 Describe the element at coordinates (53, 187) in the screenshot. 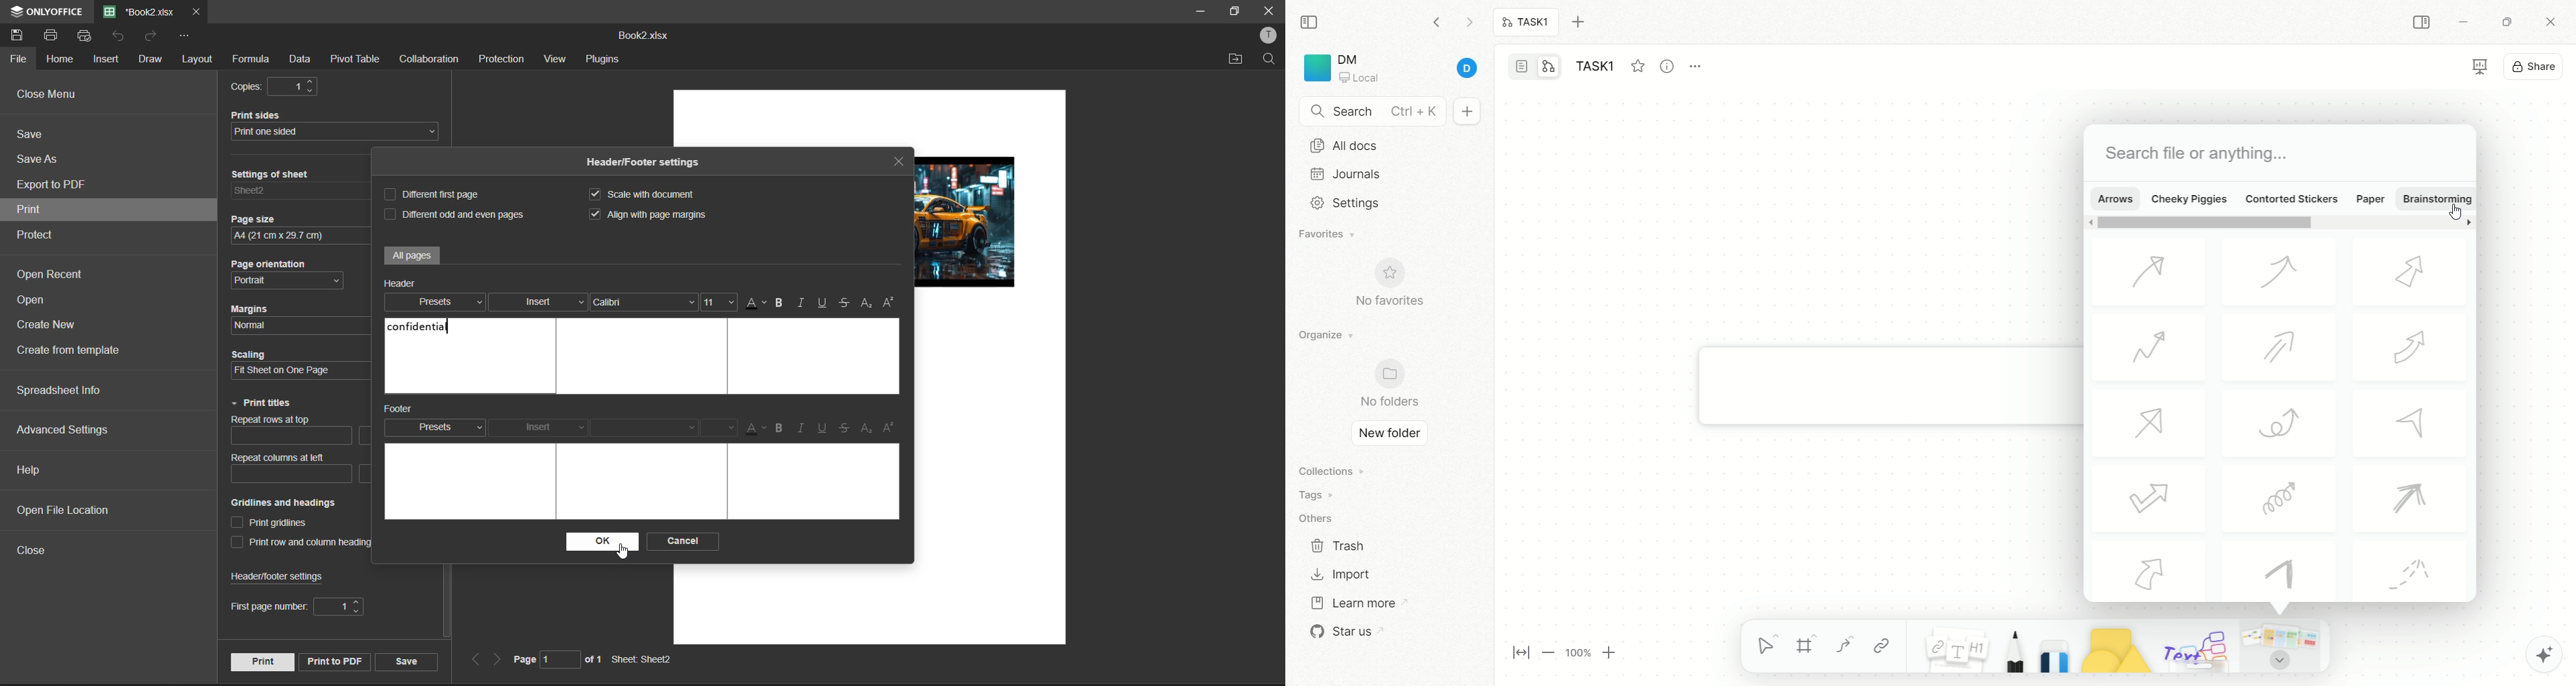

I see `export to pdf` at that location.